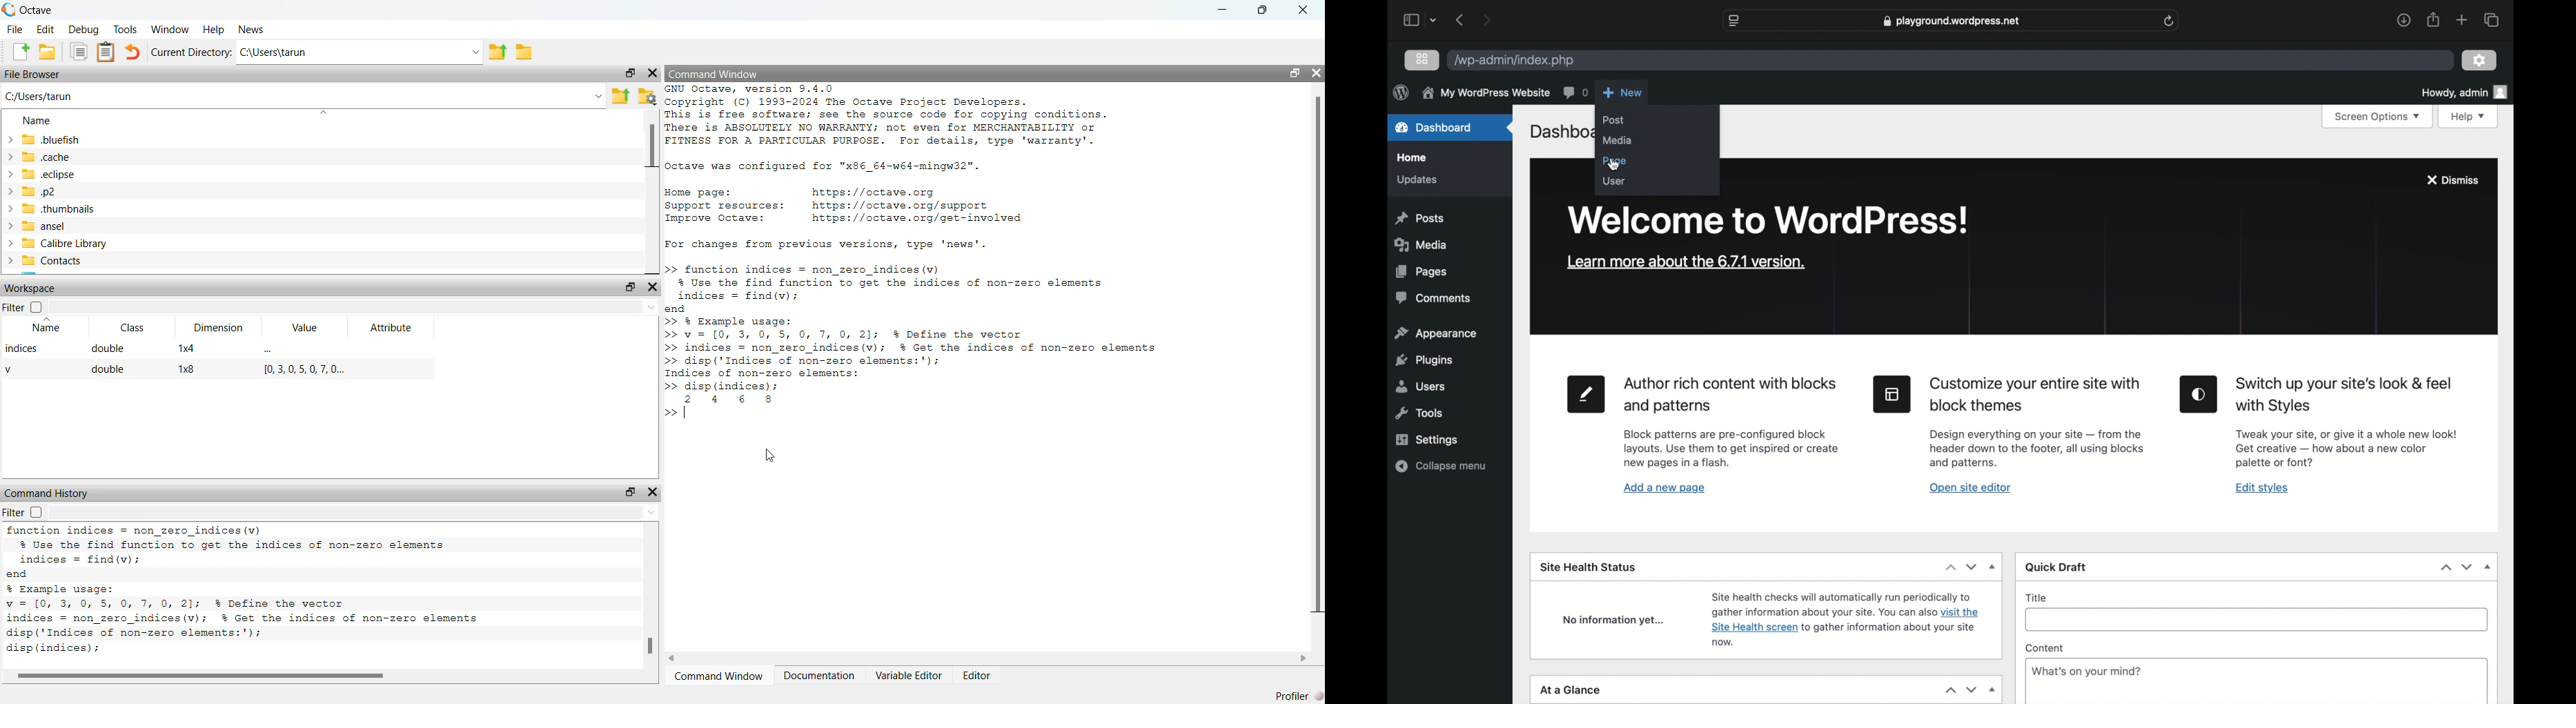 Image resolution: width=2576 pixels, height=728 pixels. Describe the element at coordinates (193, 351) in the screenshot. I see `1x4` at that location.